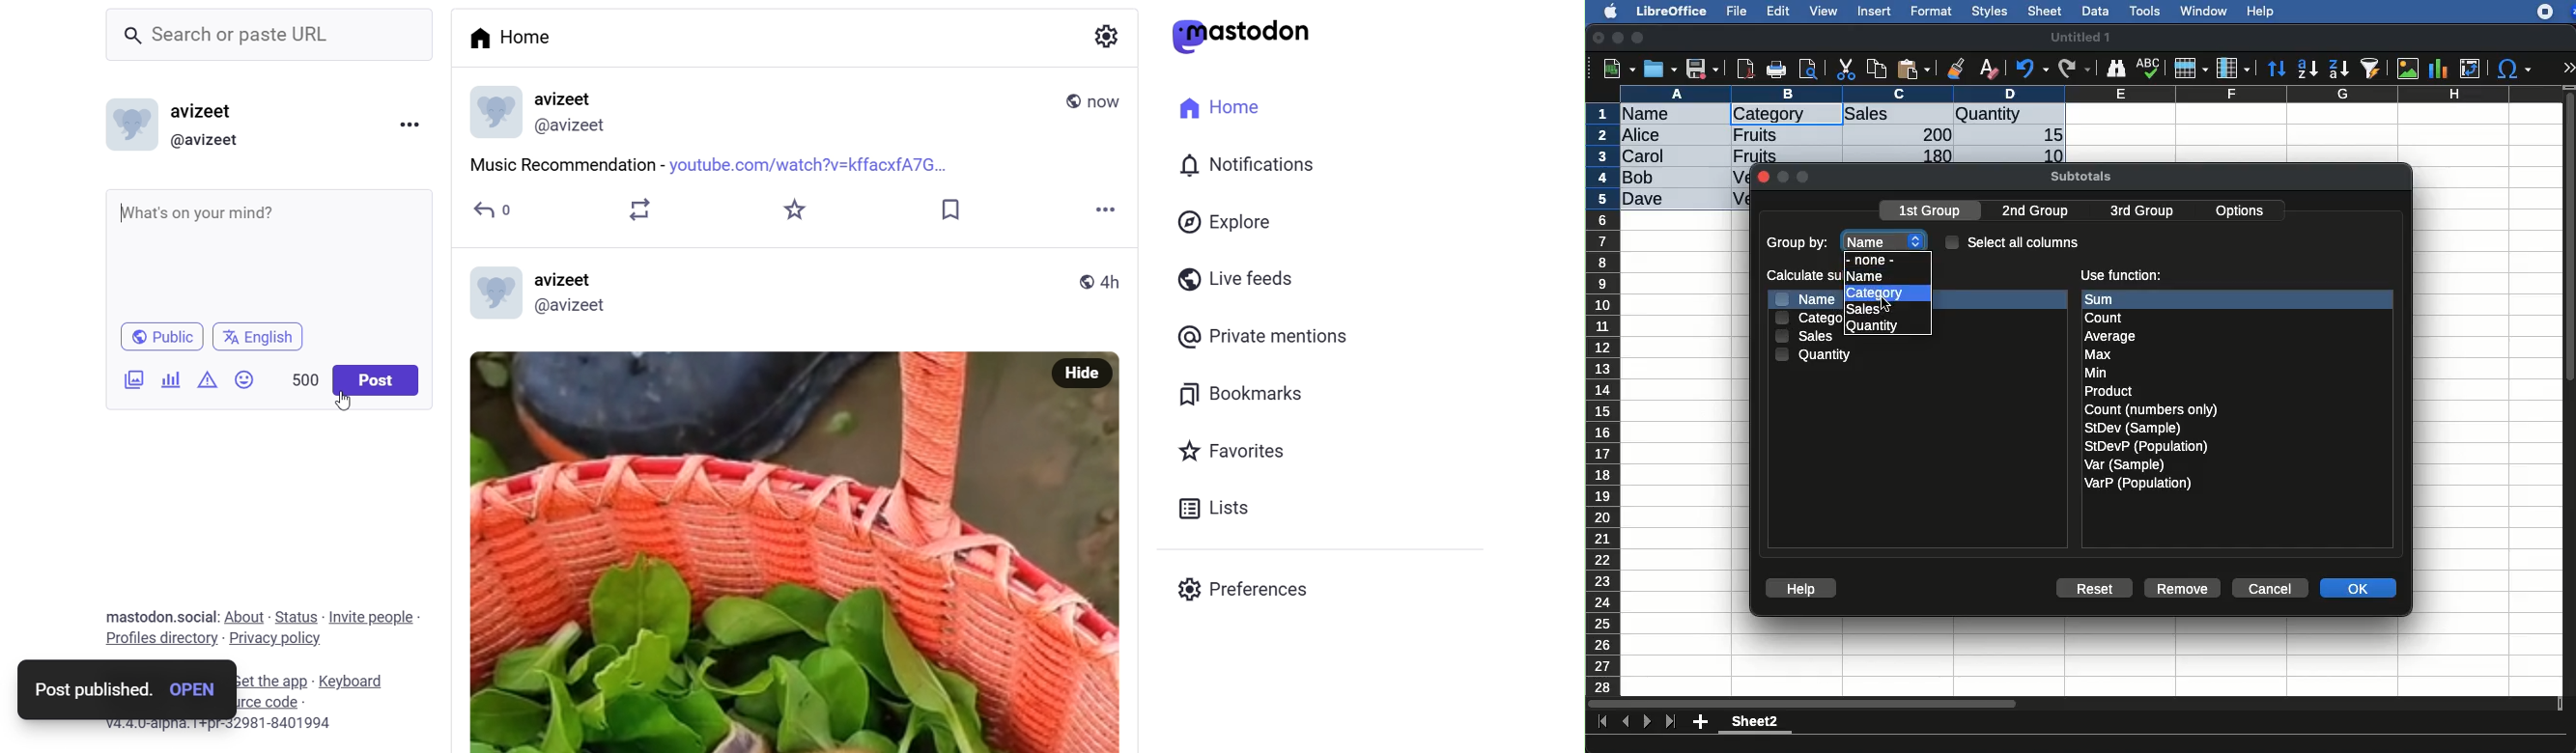  What do you see at coordinates (297, 616) in the screenshot?
I see `status` at bounding box center [297, 616].